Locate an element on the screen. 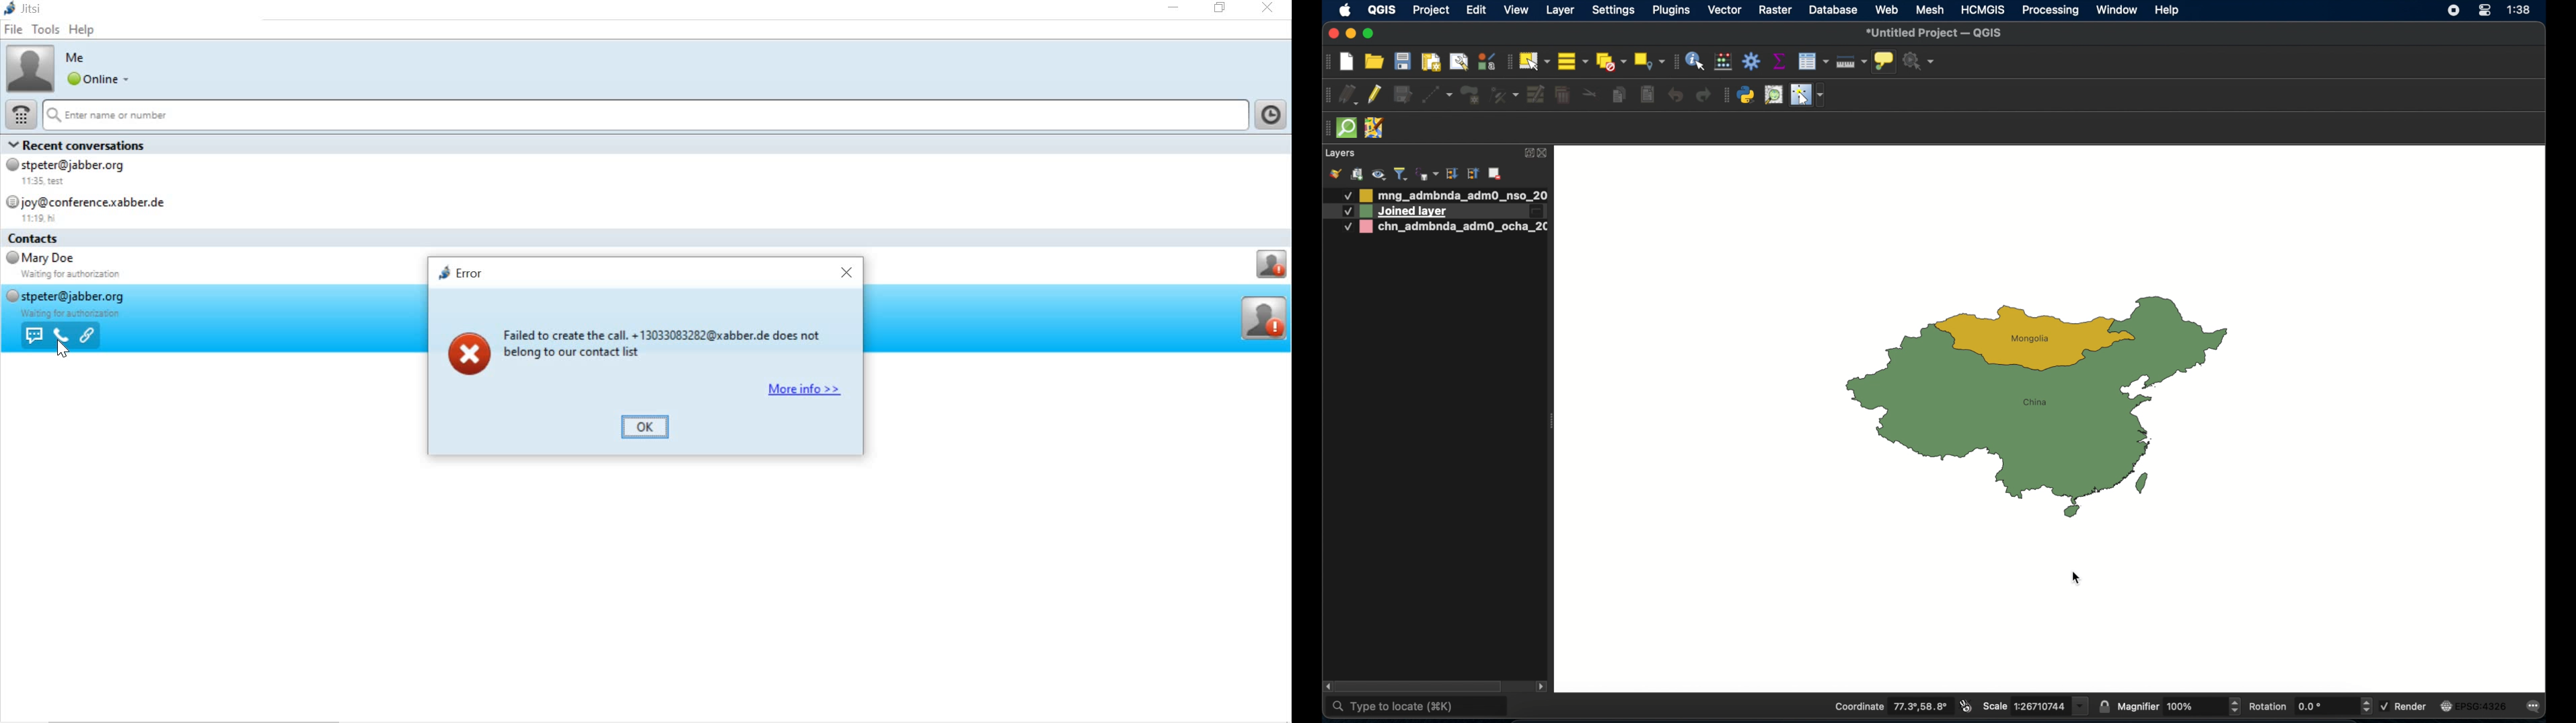  layer 2 is located at coordinates (1452, 228).